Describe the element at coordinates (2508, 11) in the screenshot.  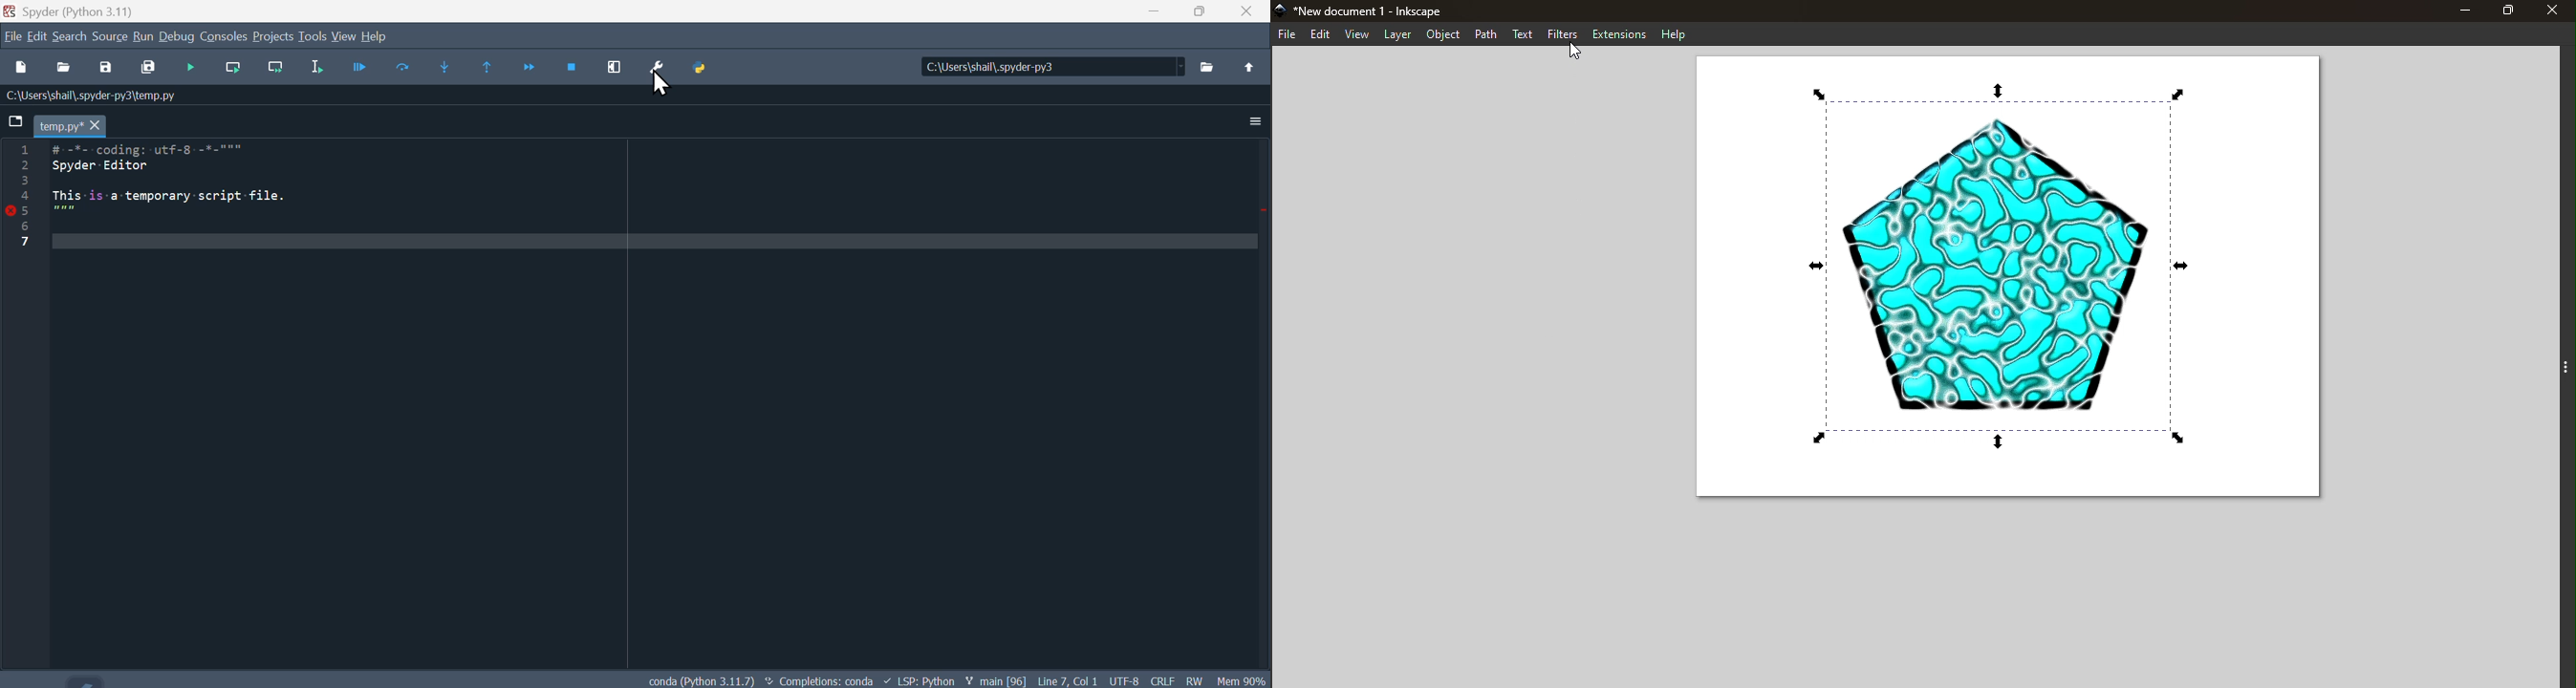
I see `Maximize` at that location.